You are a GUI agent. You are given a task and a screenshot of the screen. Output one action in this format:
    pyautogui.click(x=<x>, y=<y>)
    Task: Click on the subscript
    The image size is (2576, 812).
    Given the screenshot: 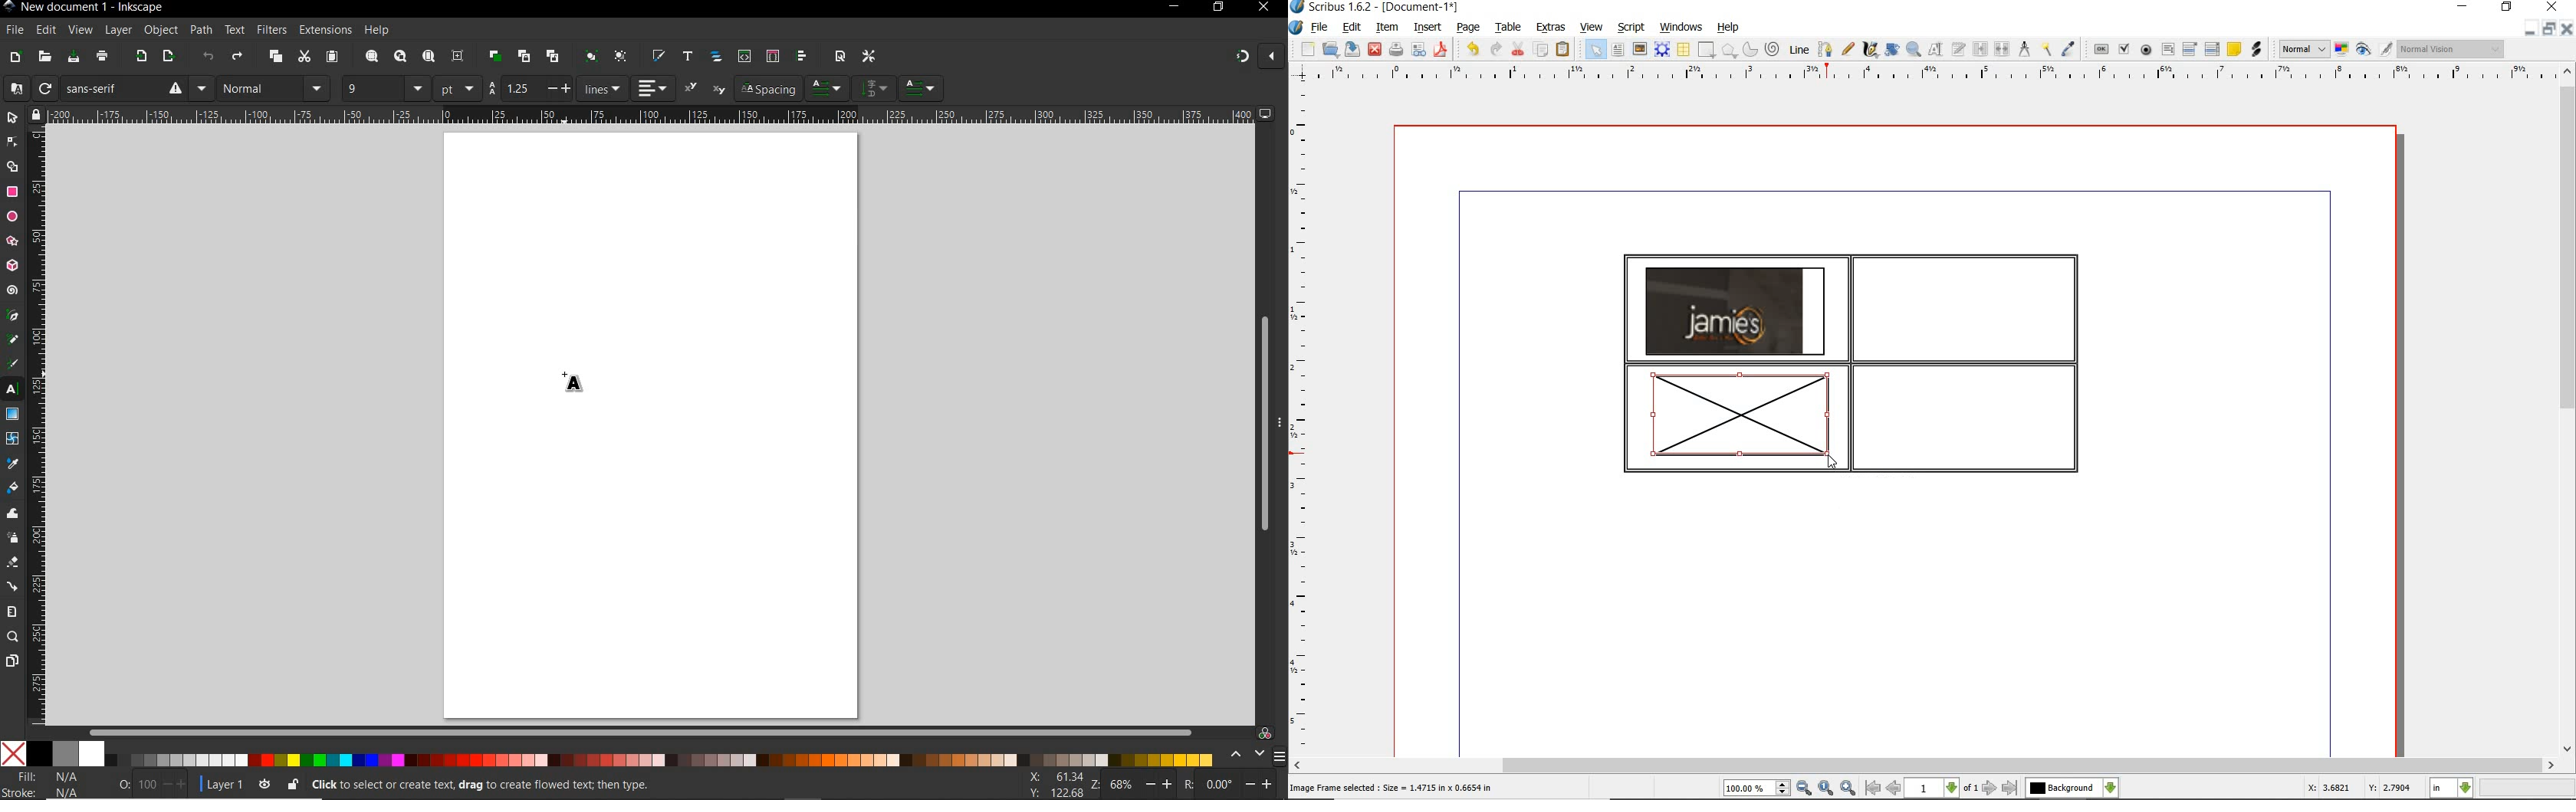 What is the action you would take?
    pyautogui.click(x=719, y=90)
    